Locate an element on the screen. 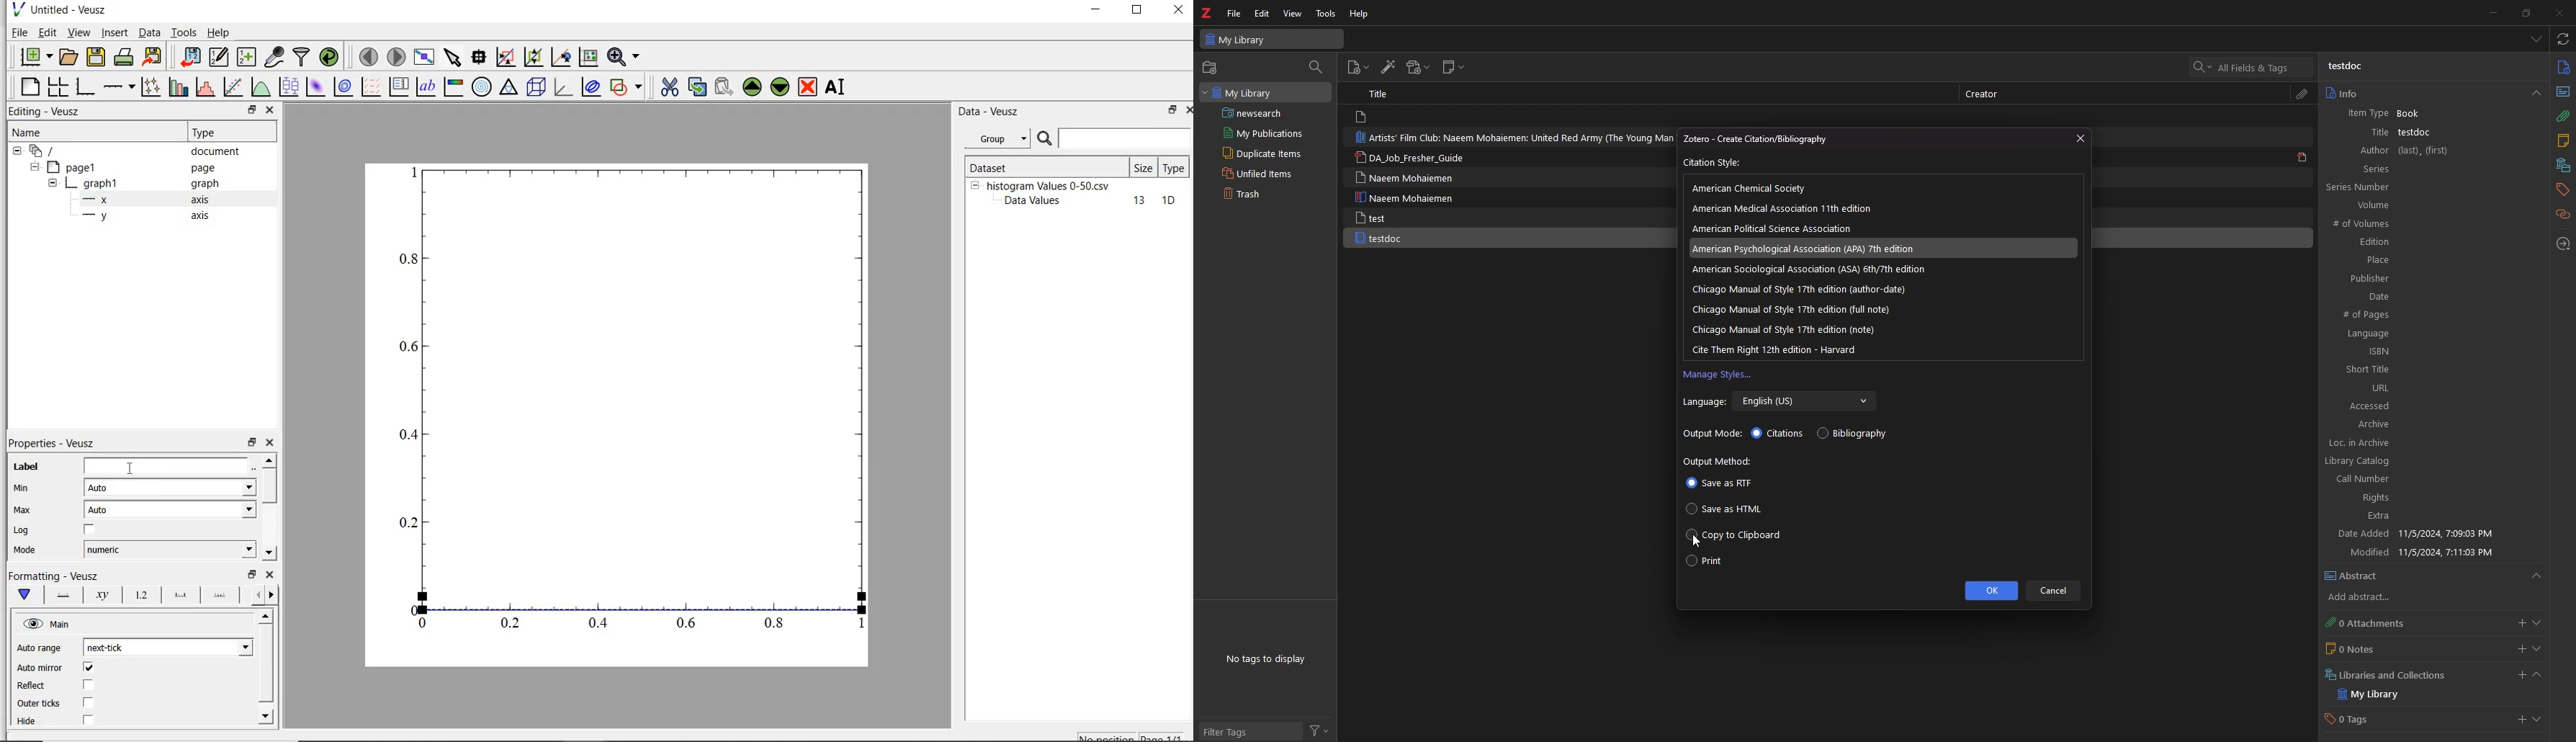 This screenshot has width=2576, height=756. rename the selected widget is located at coordinates (837, 87).